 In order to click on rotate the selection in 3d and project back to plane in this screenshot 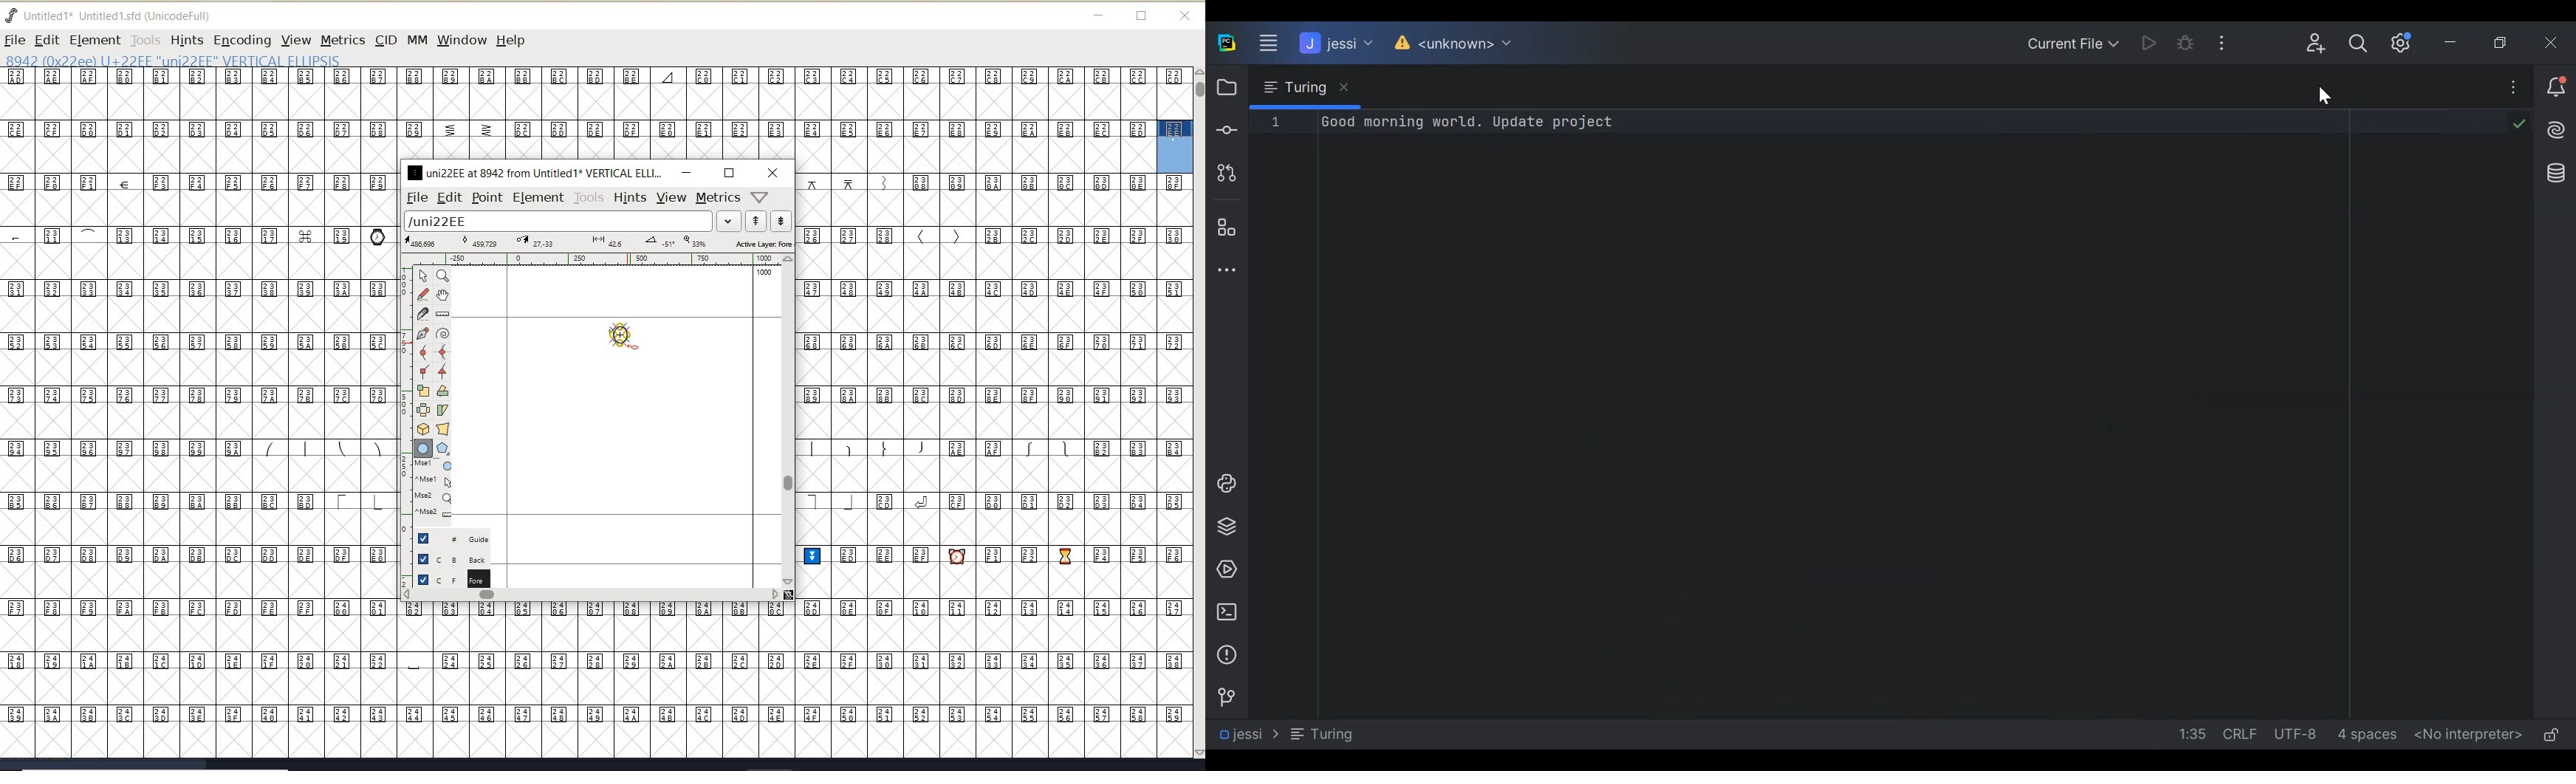, I will do `click(423, 429)`.